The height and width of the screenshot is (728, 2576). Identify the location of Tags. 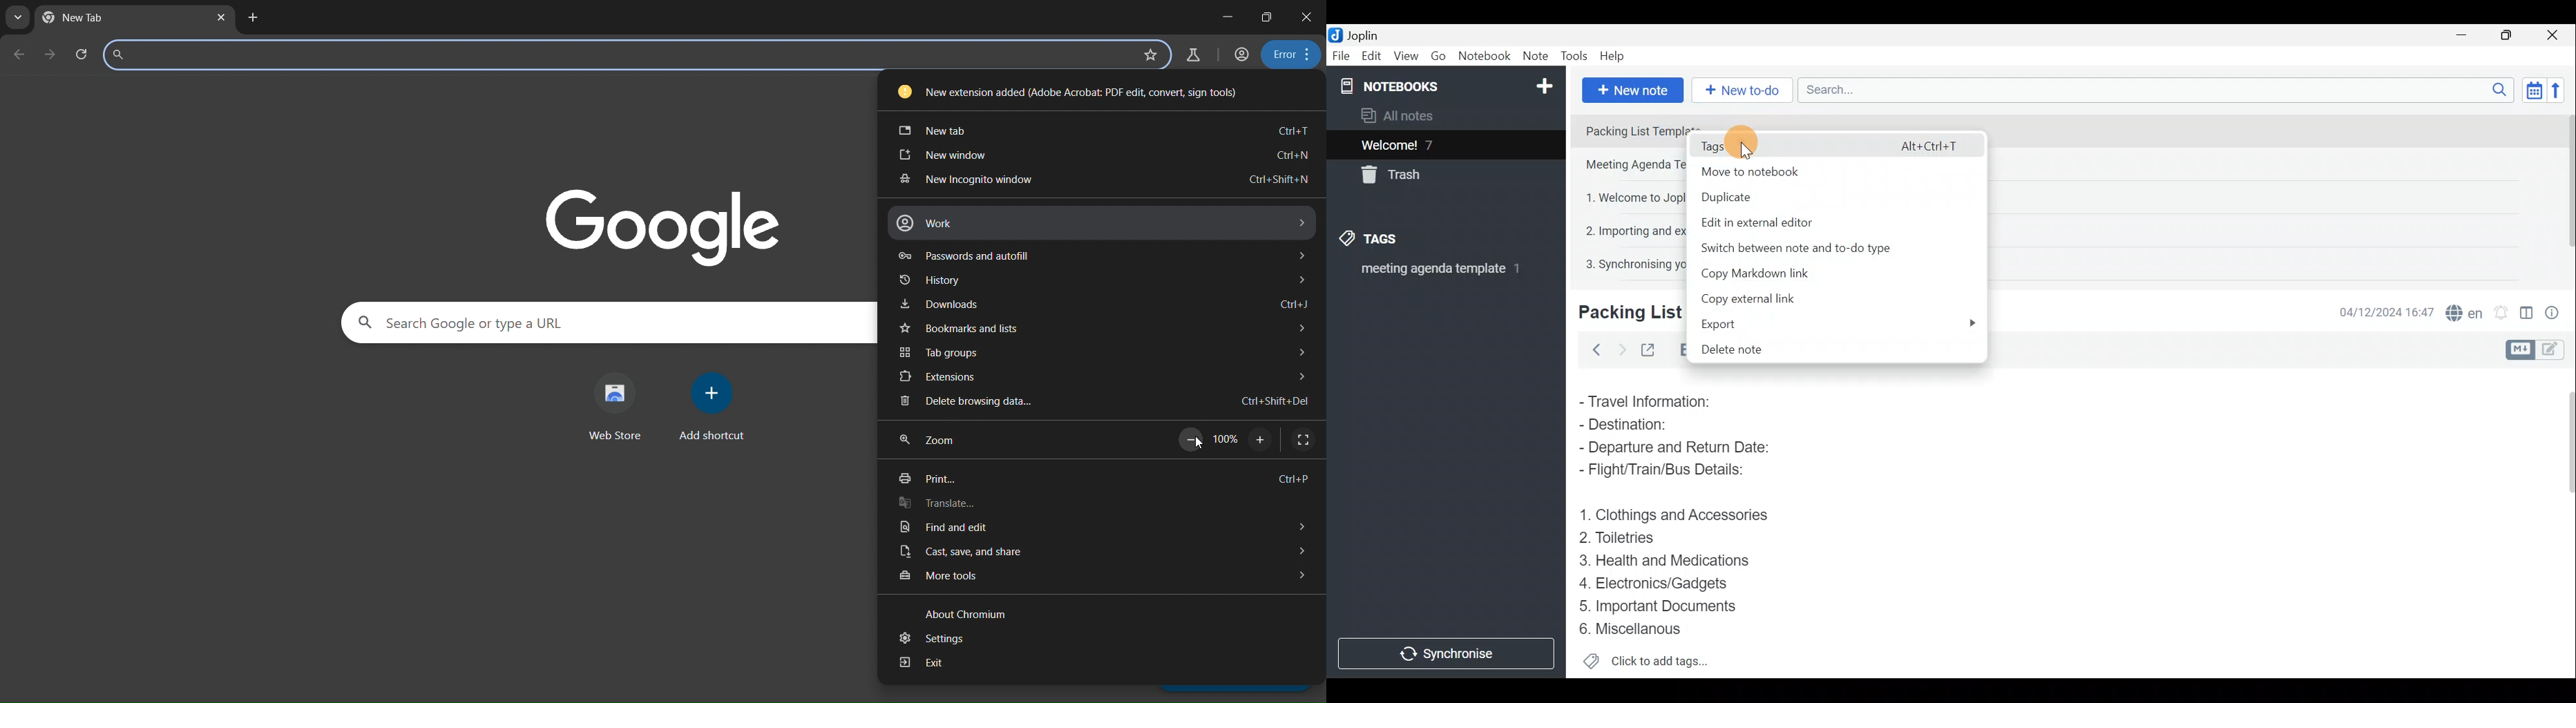
(1839, 143).